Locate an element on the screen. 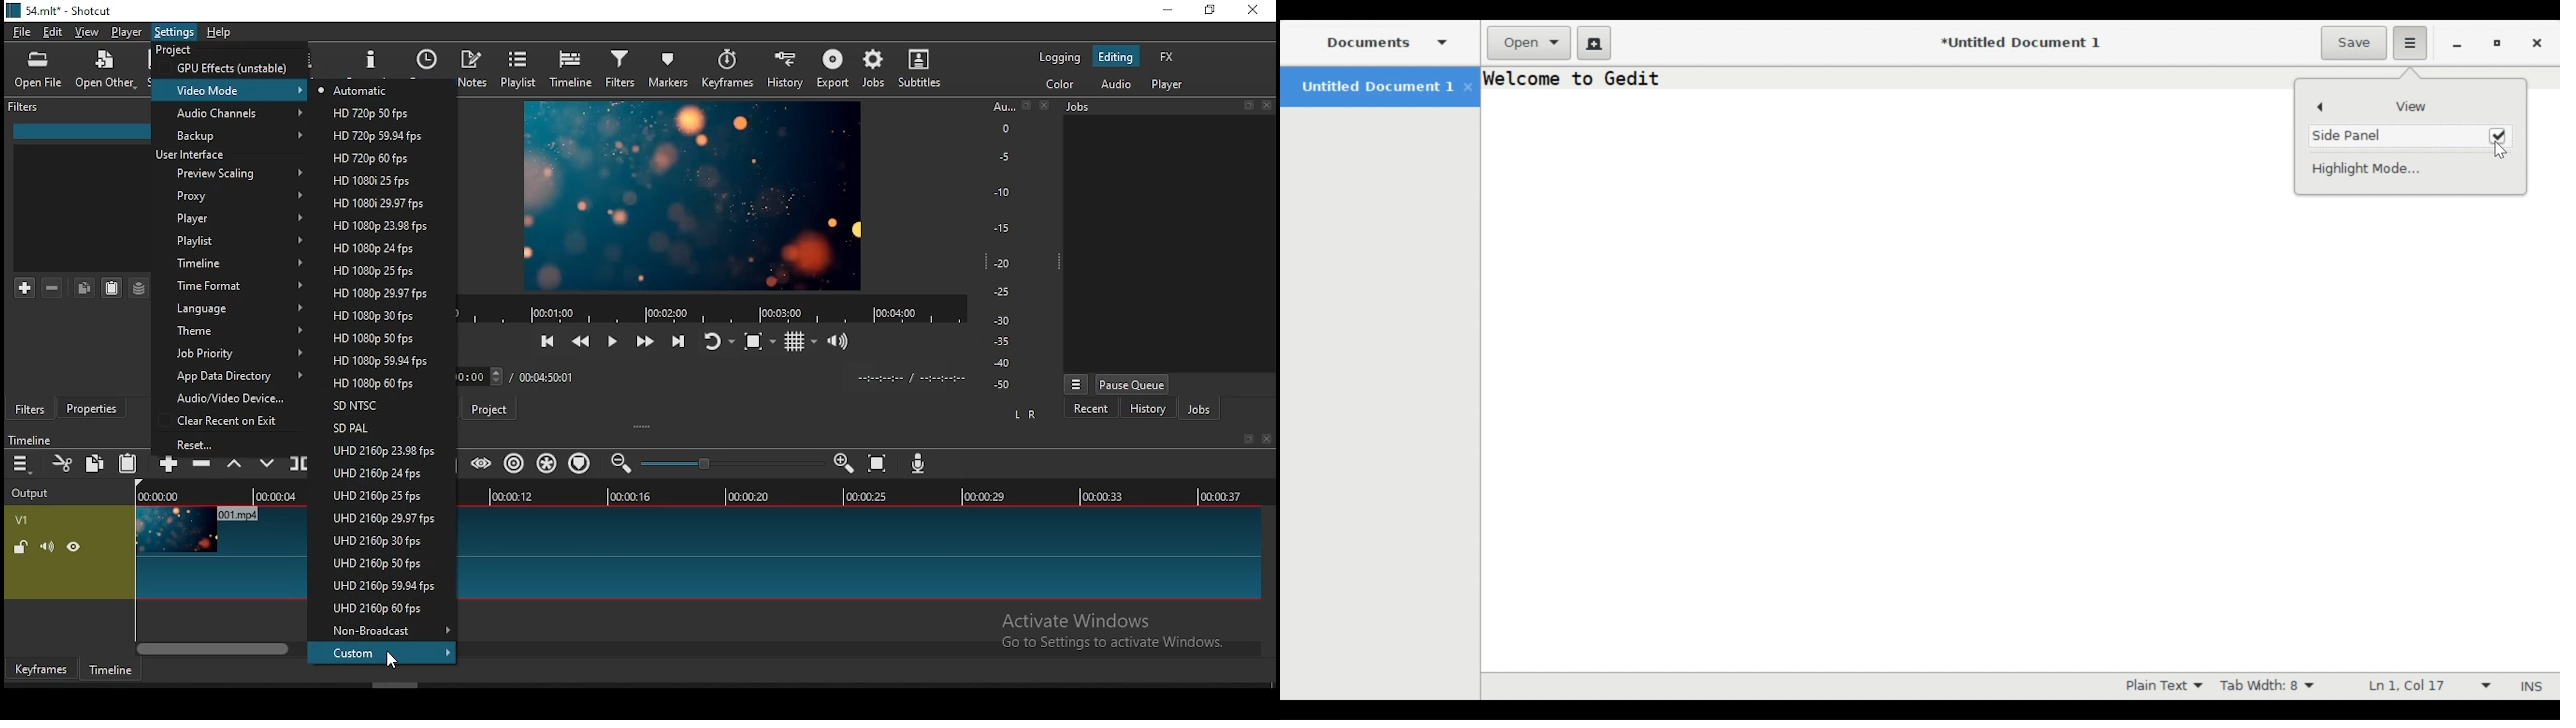 This screenshot has width=2576, height=728. -15 is located at coordinates (1000, 227).